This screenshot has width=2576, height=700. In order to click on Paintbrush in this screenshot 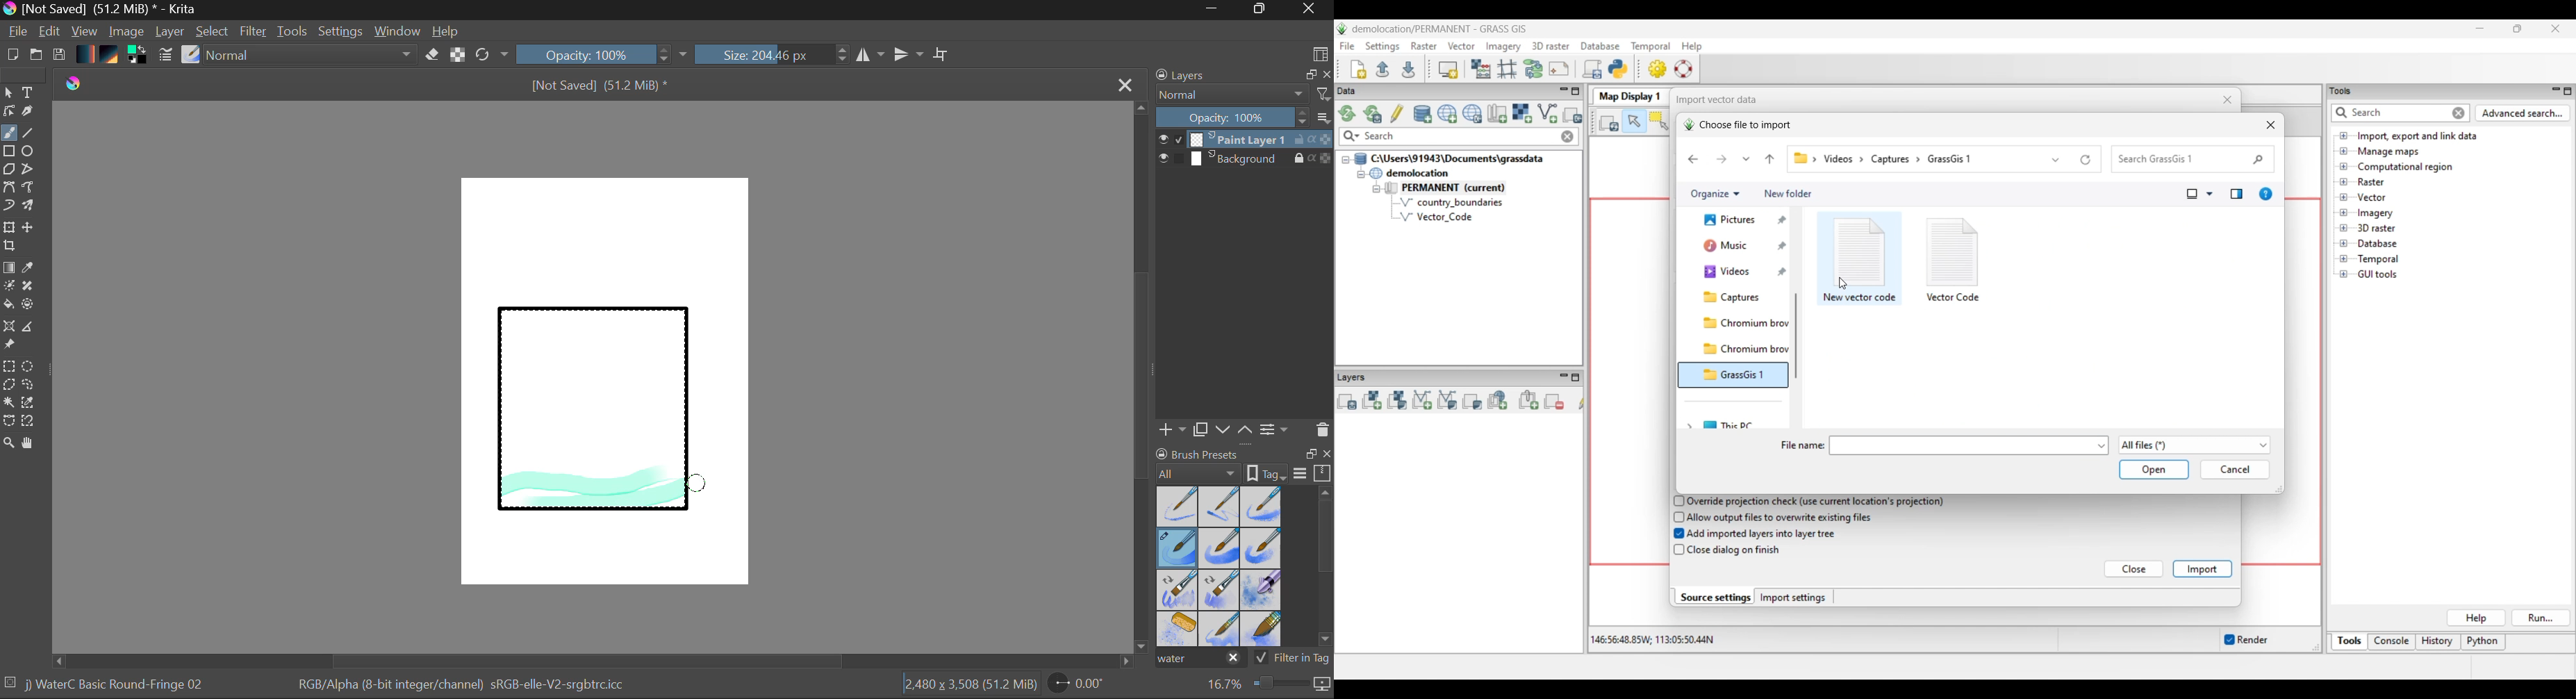, I will do `click(8, 134)`.